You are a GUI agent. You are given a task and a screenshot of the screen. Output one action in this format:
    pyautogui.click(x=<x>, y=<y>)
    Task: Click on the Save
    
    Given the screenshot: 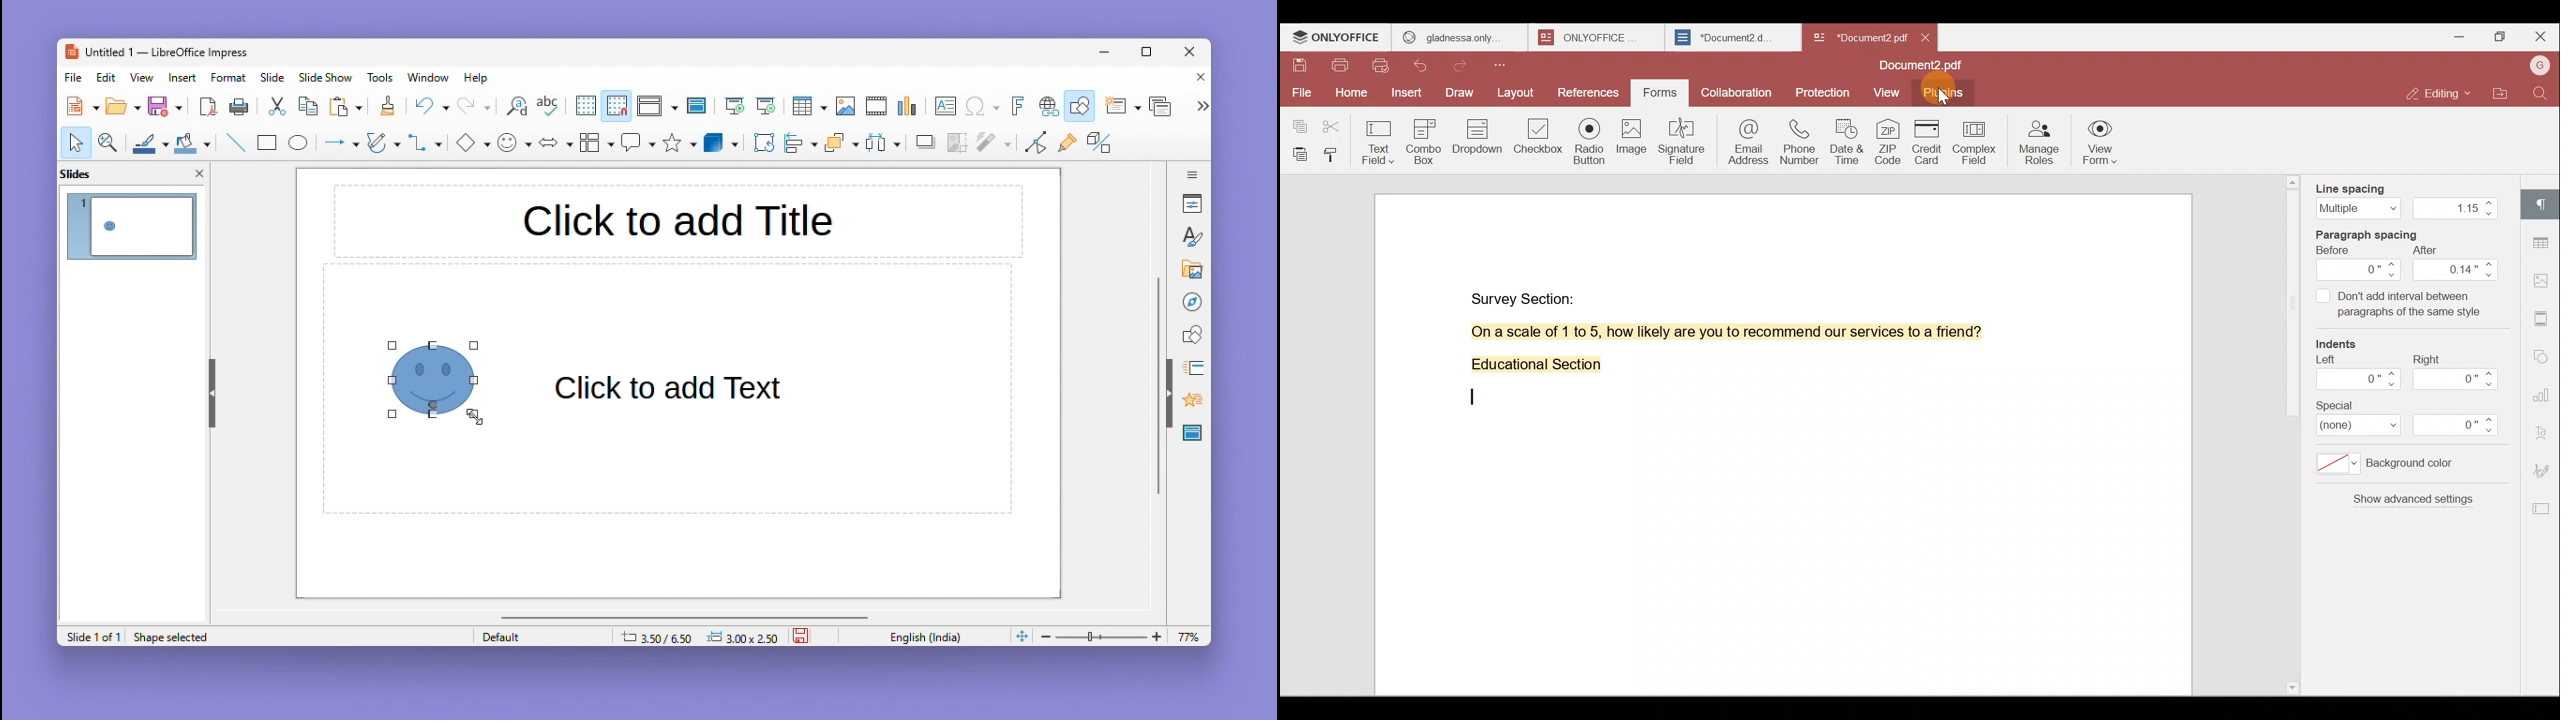 What is the action you would take?
    pyautogui.click(x=166, y=106)
    